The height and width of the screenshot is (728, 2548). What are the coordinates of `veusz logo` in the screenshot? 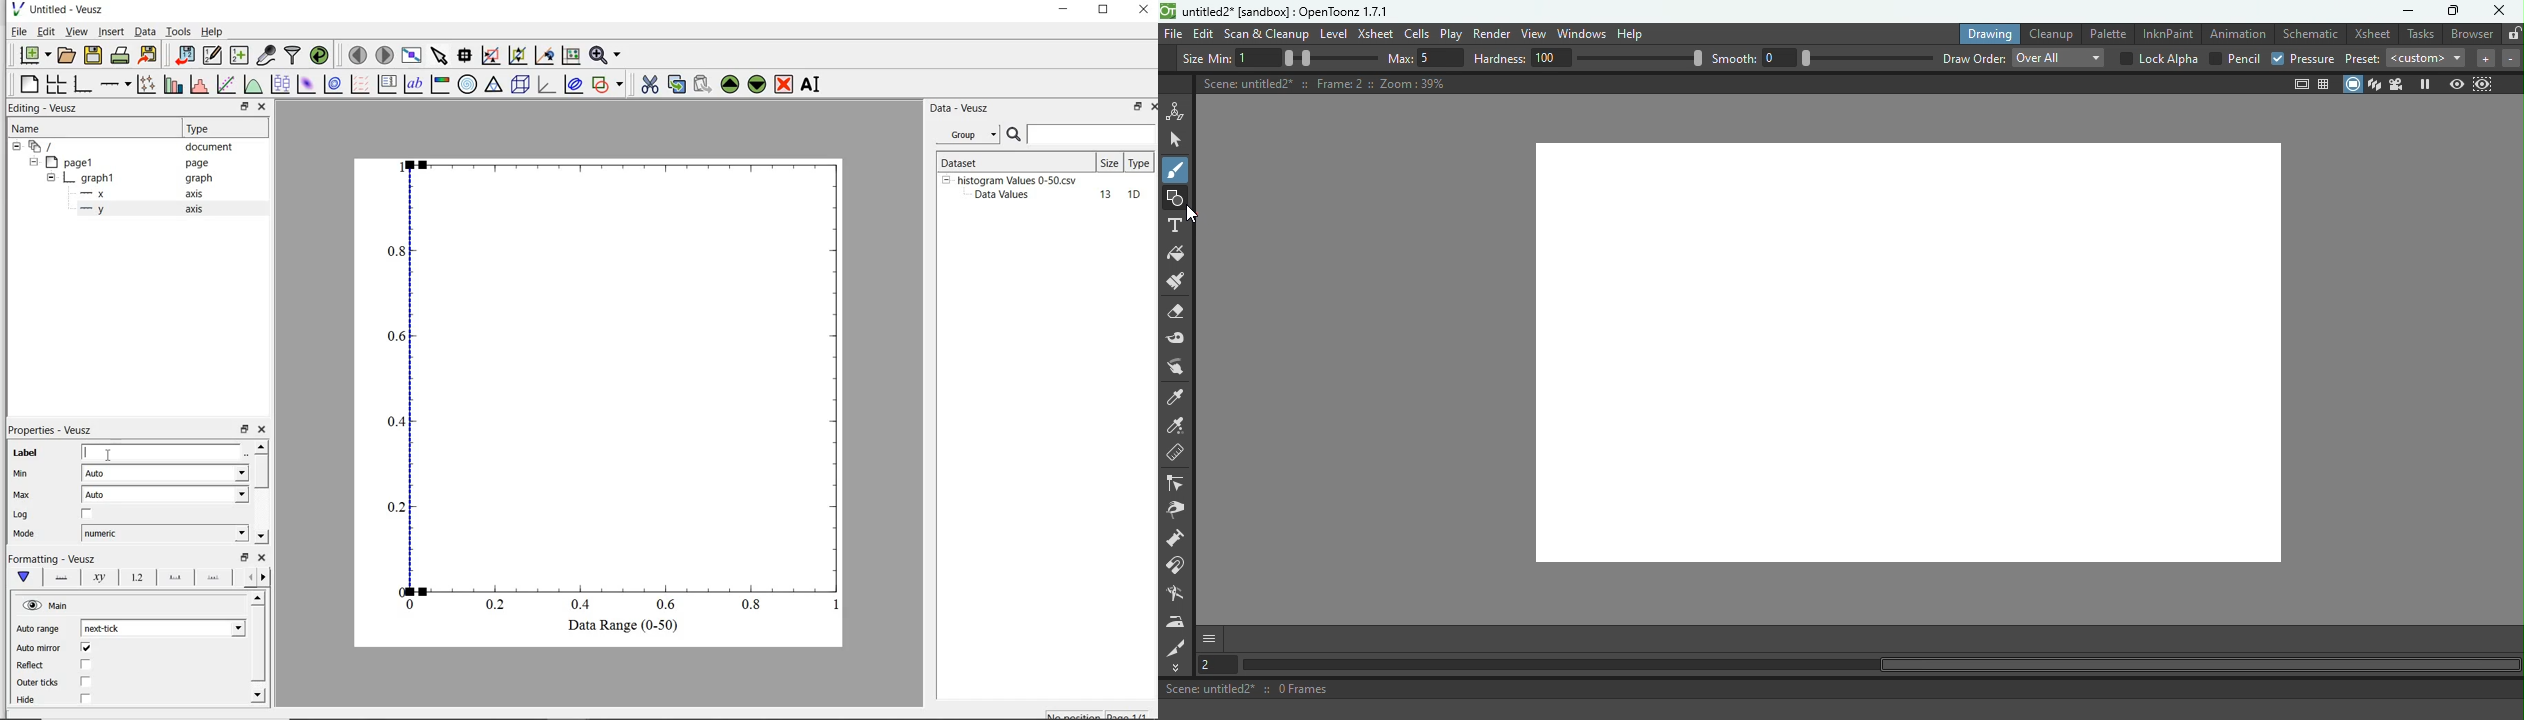 It's located at (17, 9).